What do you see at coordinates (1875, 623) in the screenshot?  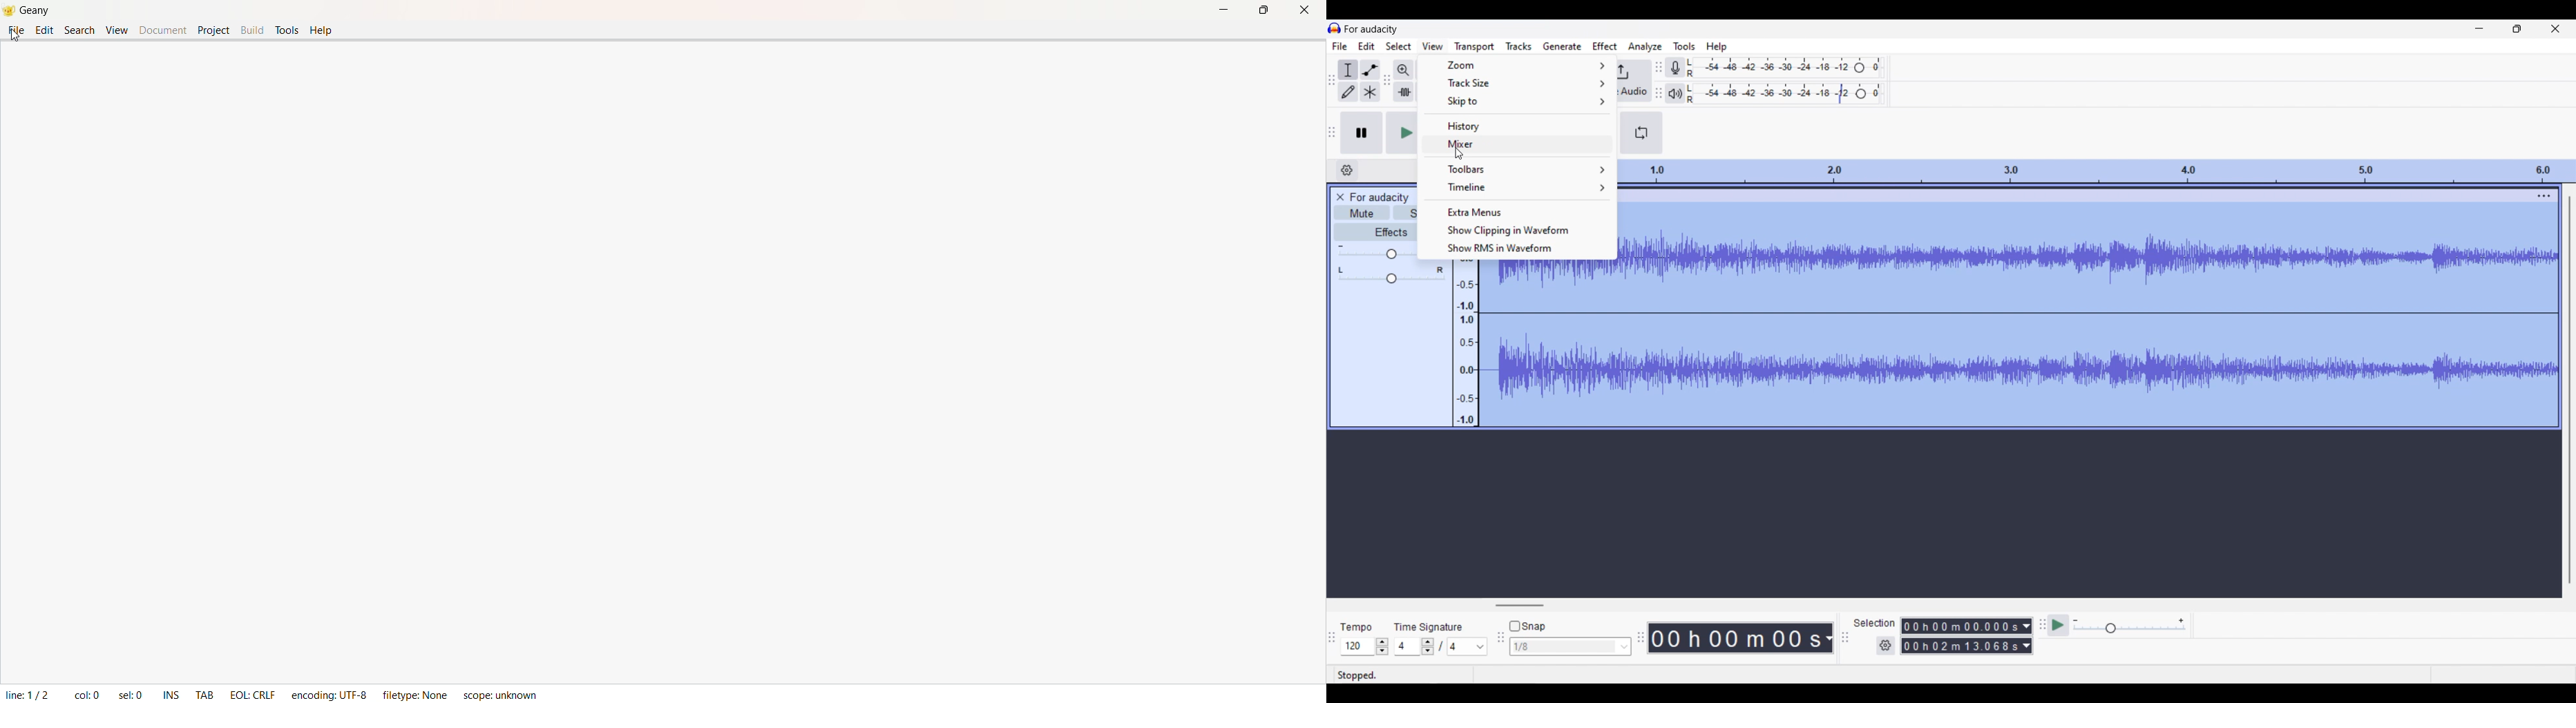 I see `Indicates selection duration settings` at bounding box center [1875, 623].